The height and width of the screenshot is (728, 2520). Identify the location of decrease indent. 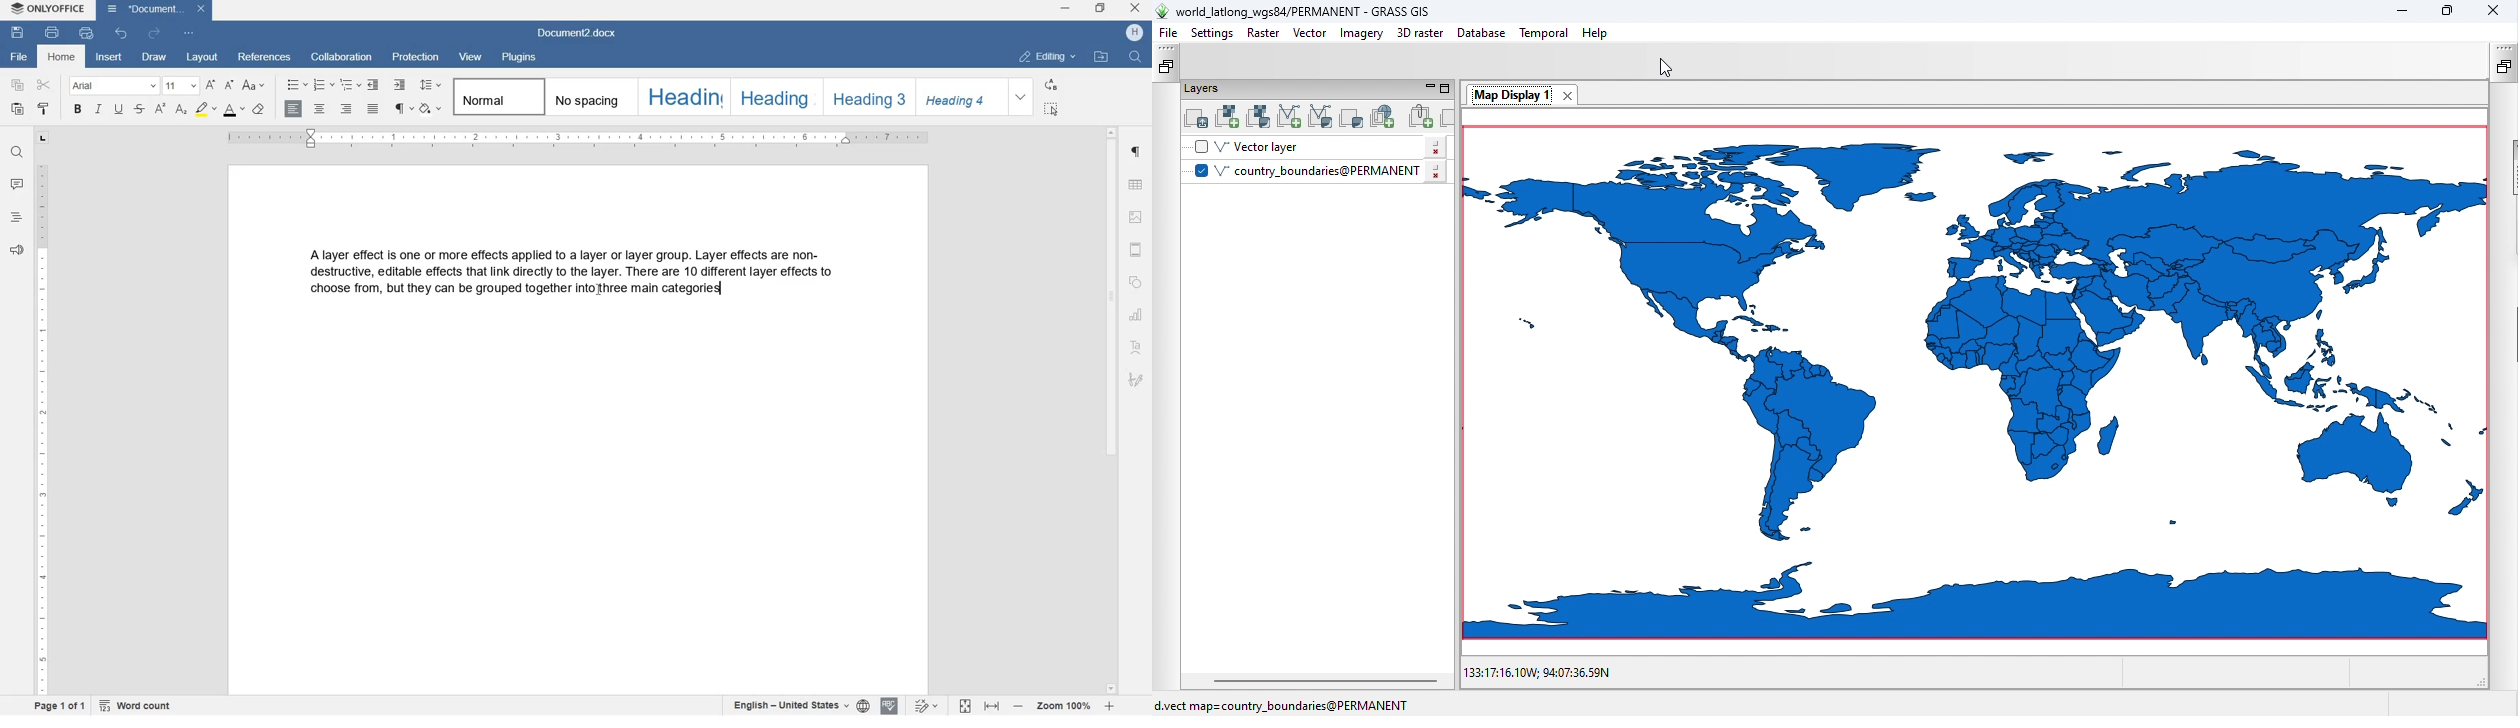
(374, 85).